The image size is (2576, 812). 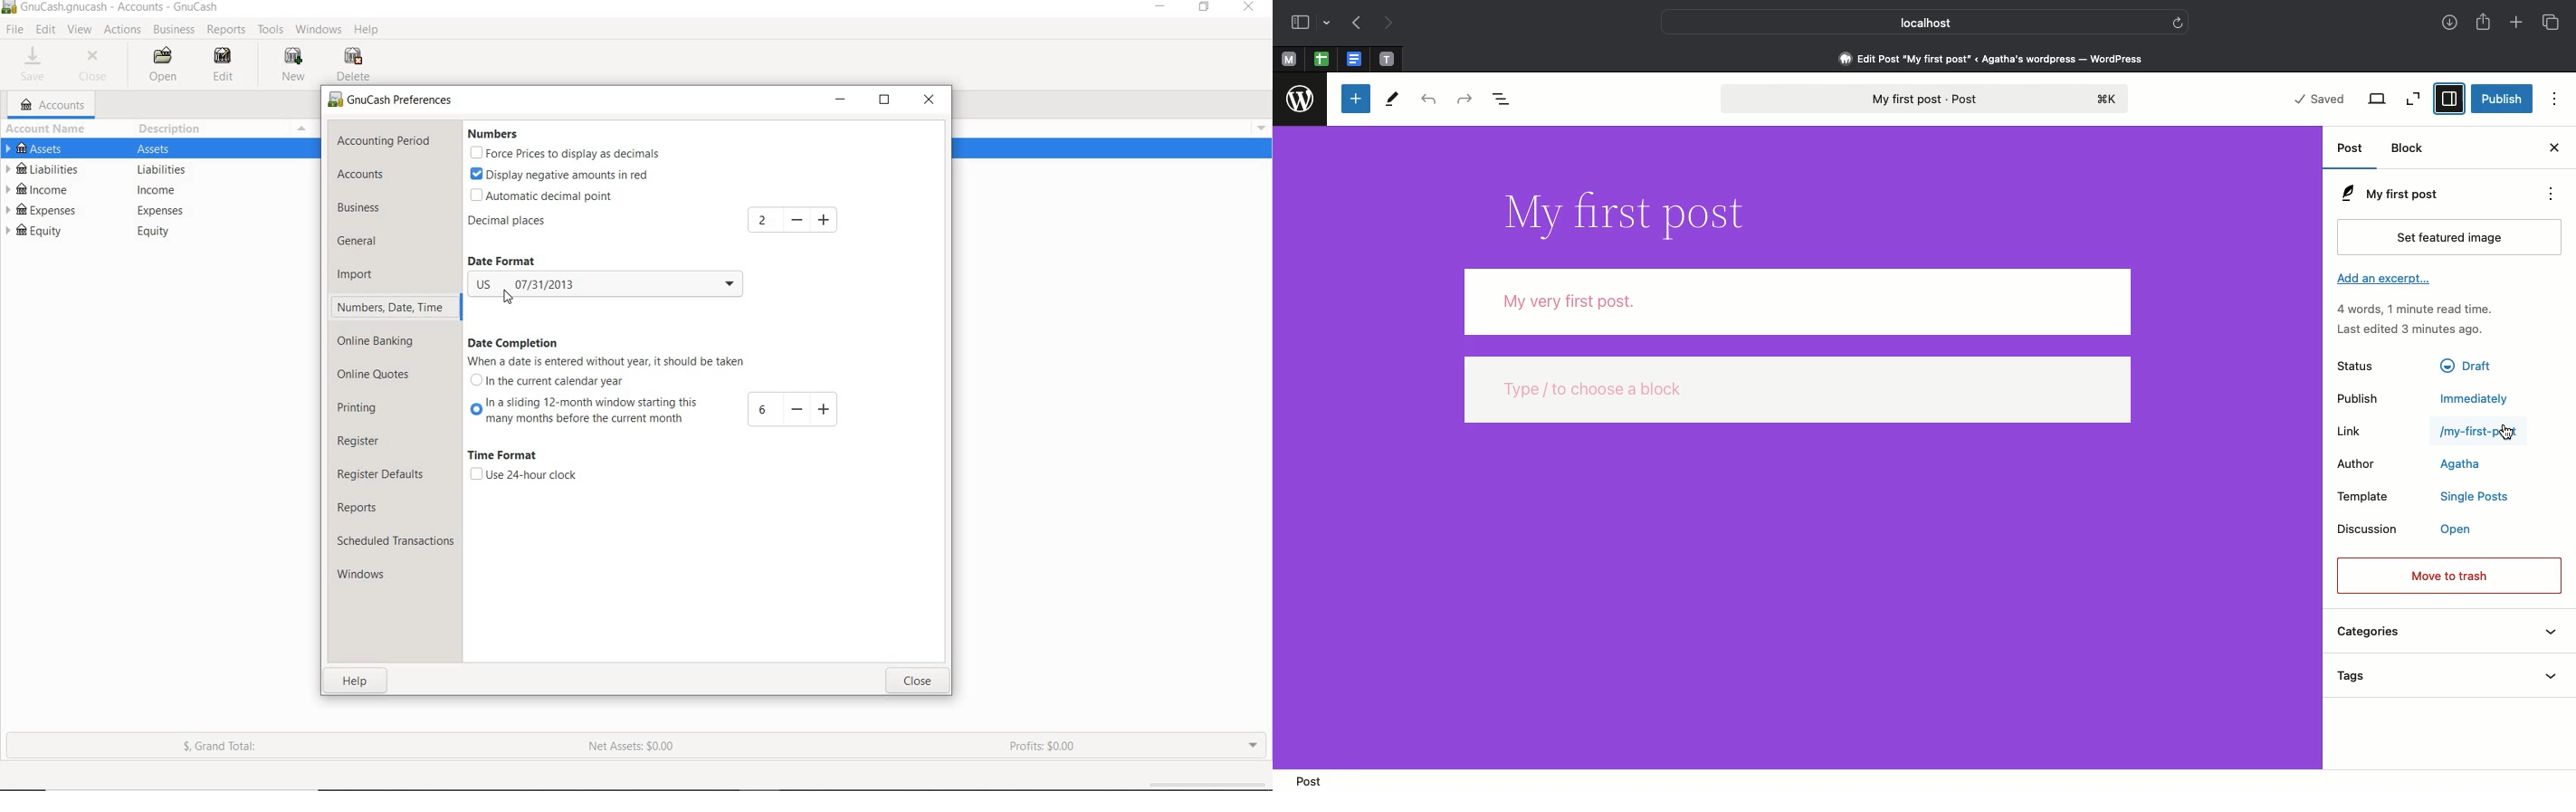 What do you see at coordinates (157, 233) in the screenshot?
I see `EQUITY` at bounding box center [157, 233].